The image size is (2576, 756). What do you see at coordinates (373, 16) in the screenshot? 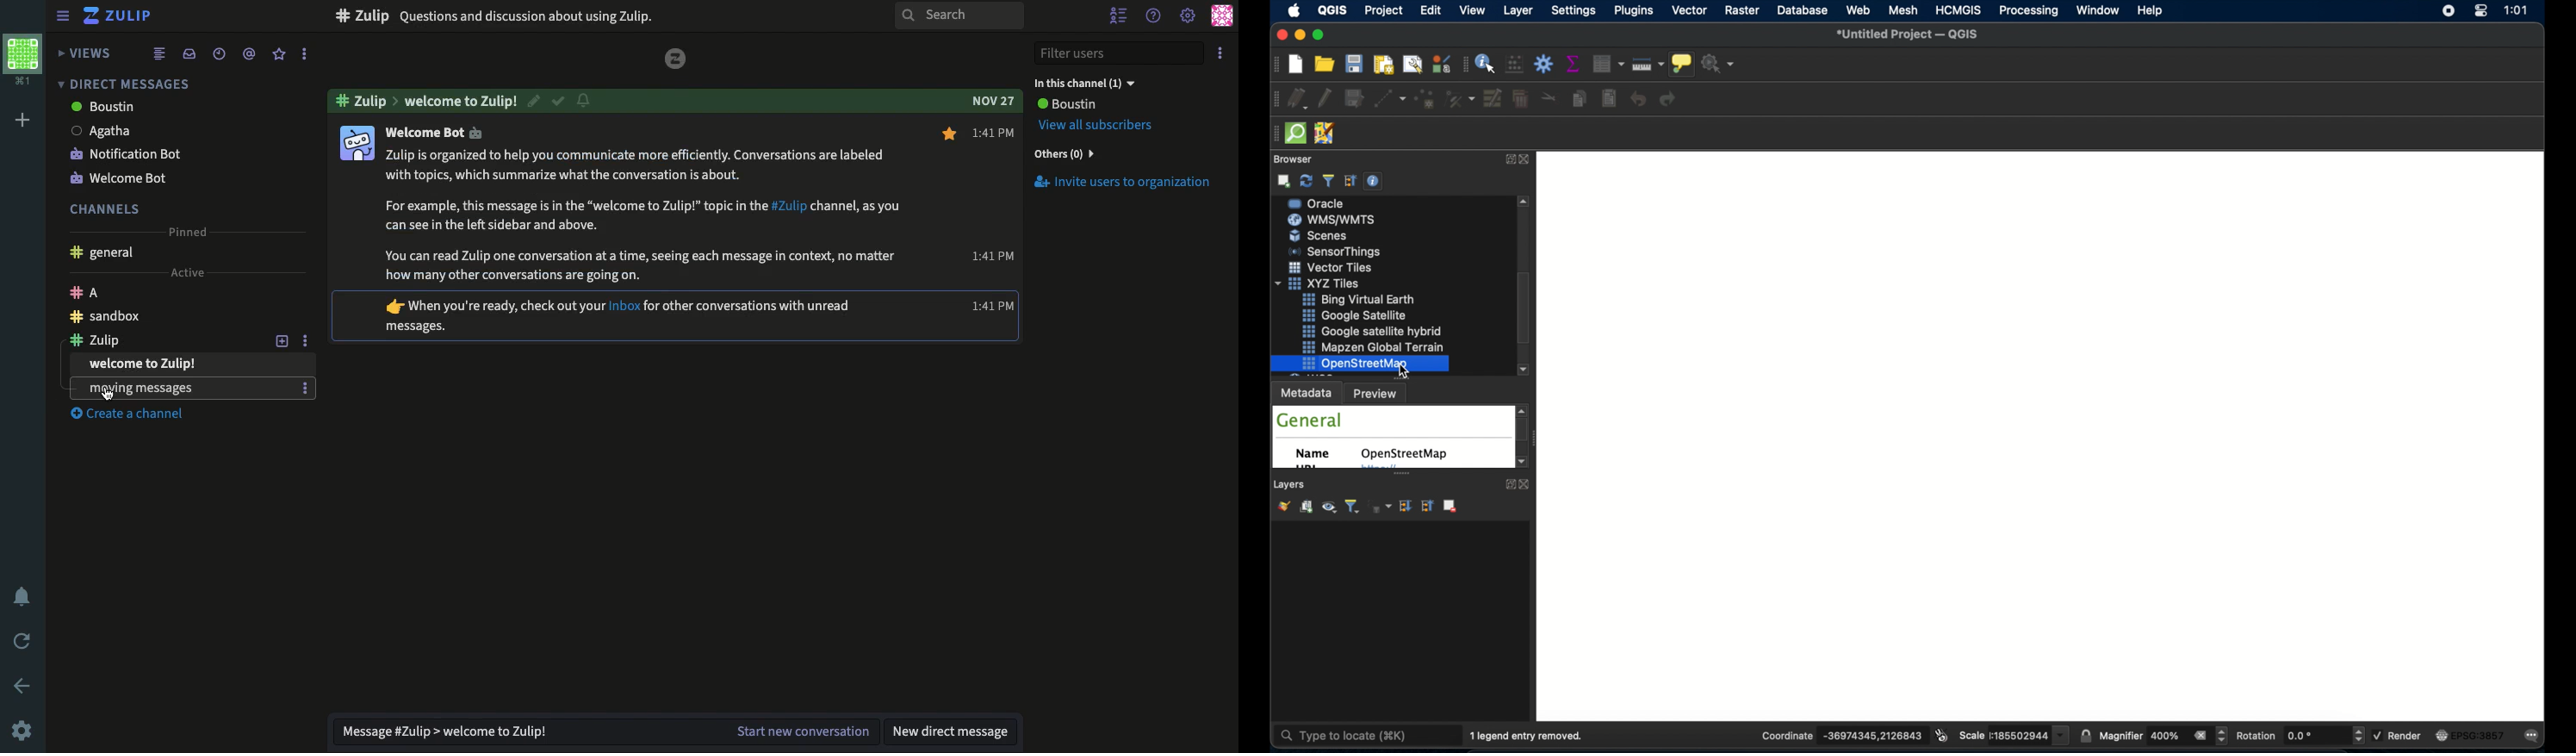
I see `# sandbox` at bounding box center [373, 16].